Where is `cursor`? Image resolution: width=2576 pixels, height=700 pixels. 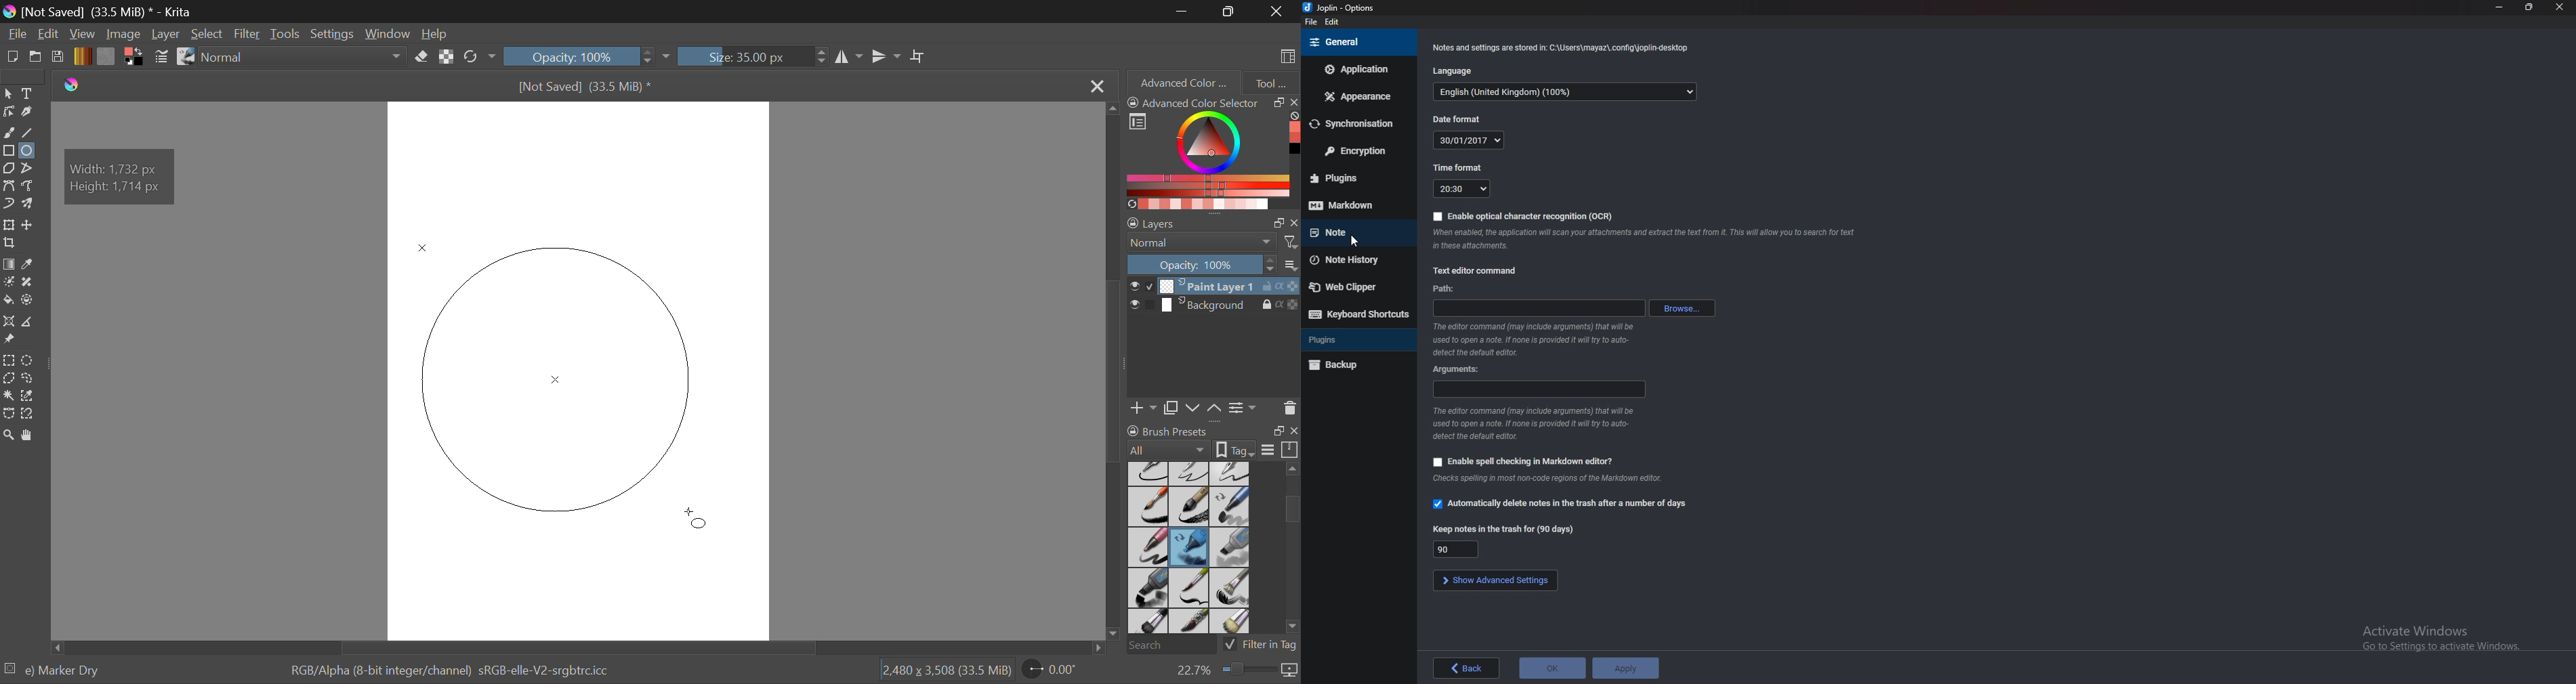
cursor is located at coordinates (1355, 240).